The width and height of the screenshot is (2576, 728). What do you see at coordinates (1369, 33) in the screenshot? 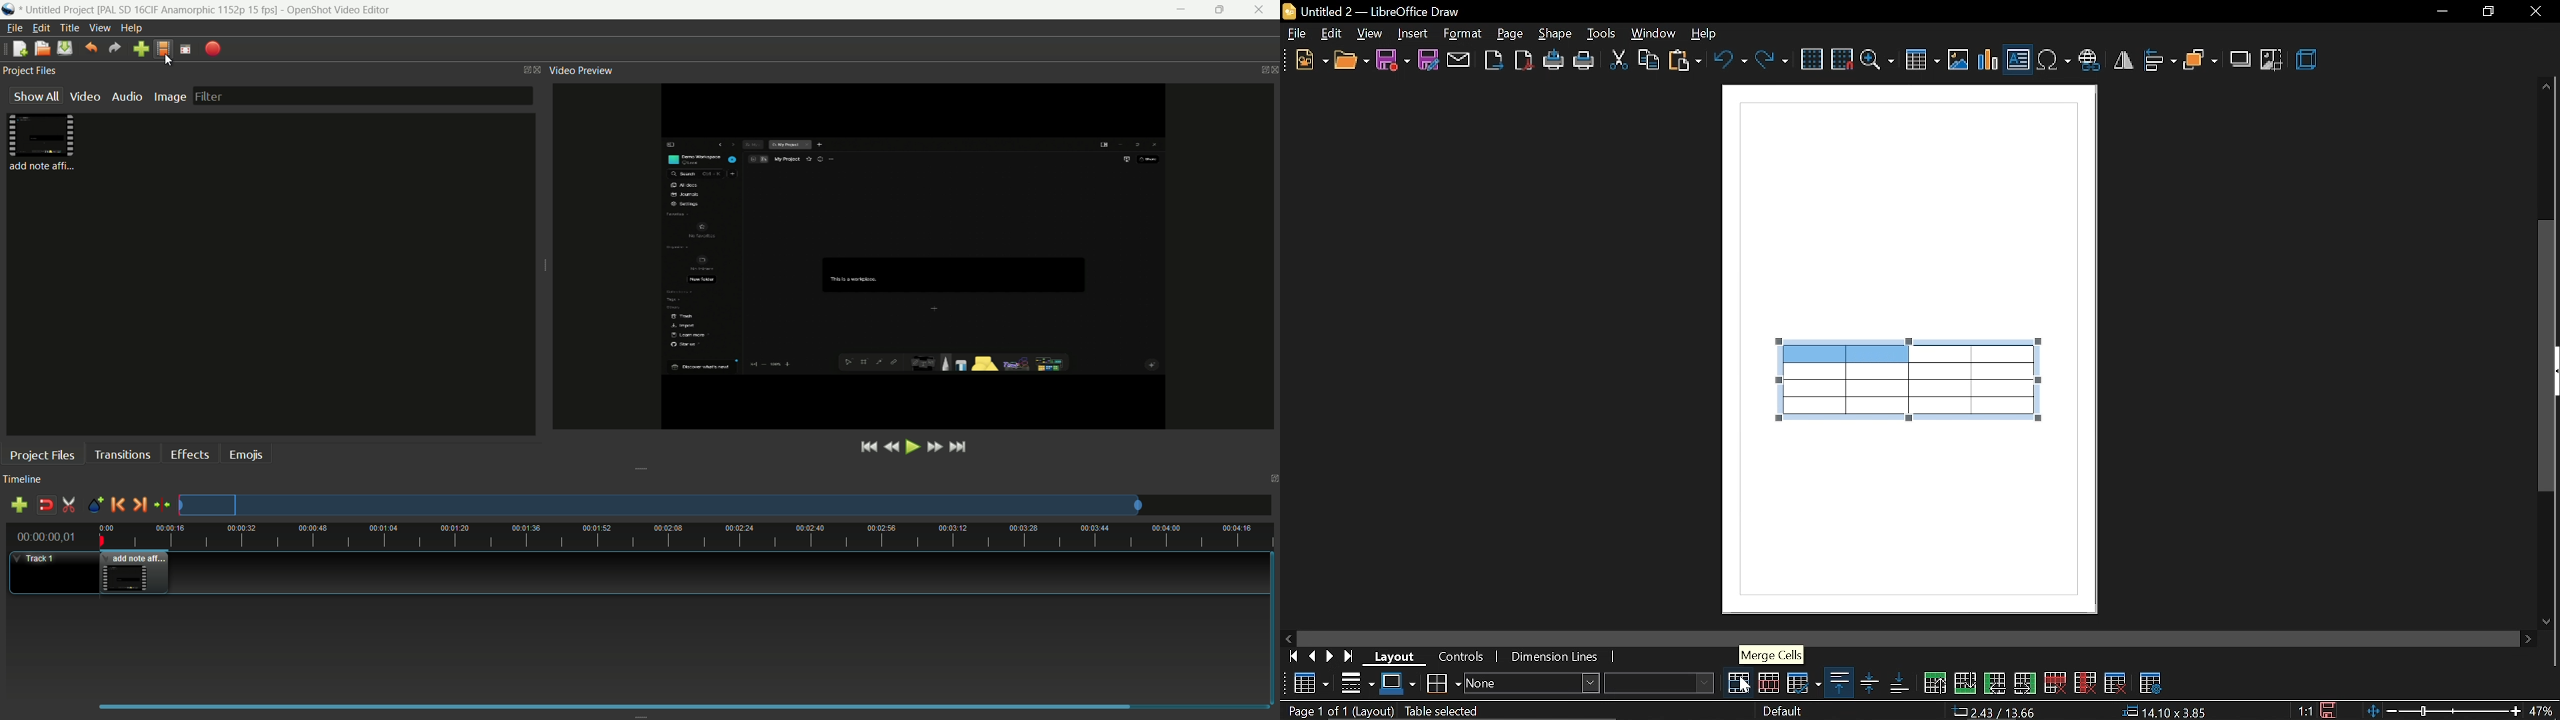
I see `view` at bounding box center [1369, 33].